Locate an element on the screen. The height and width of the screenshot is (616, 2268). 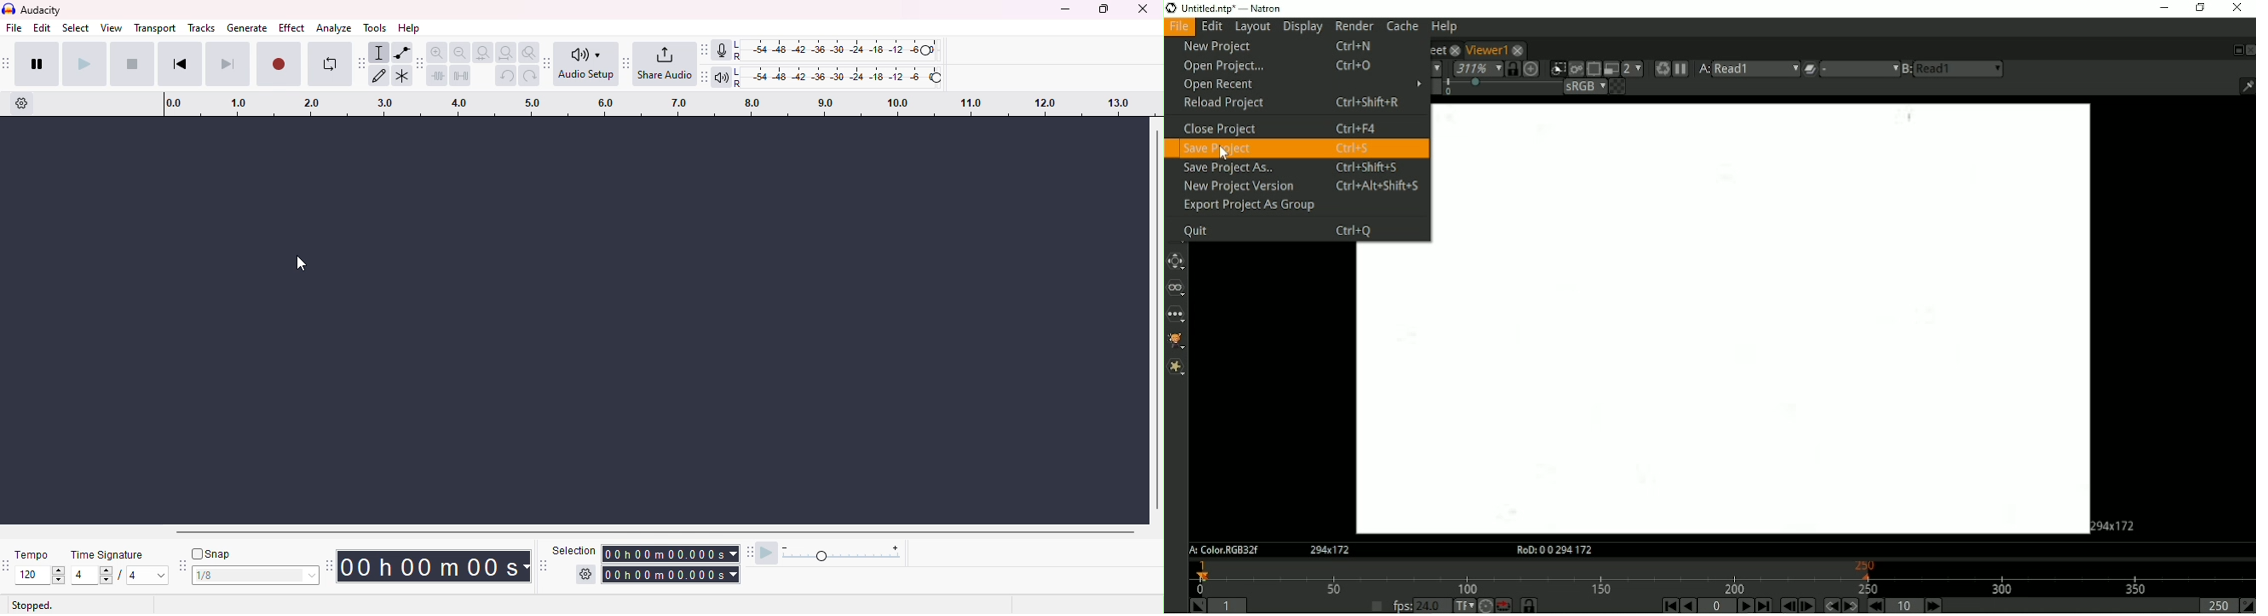
snap tool bar is located at coordinates (184, 566).